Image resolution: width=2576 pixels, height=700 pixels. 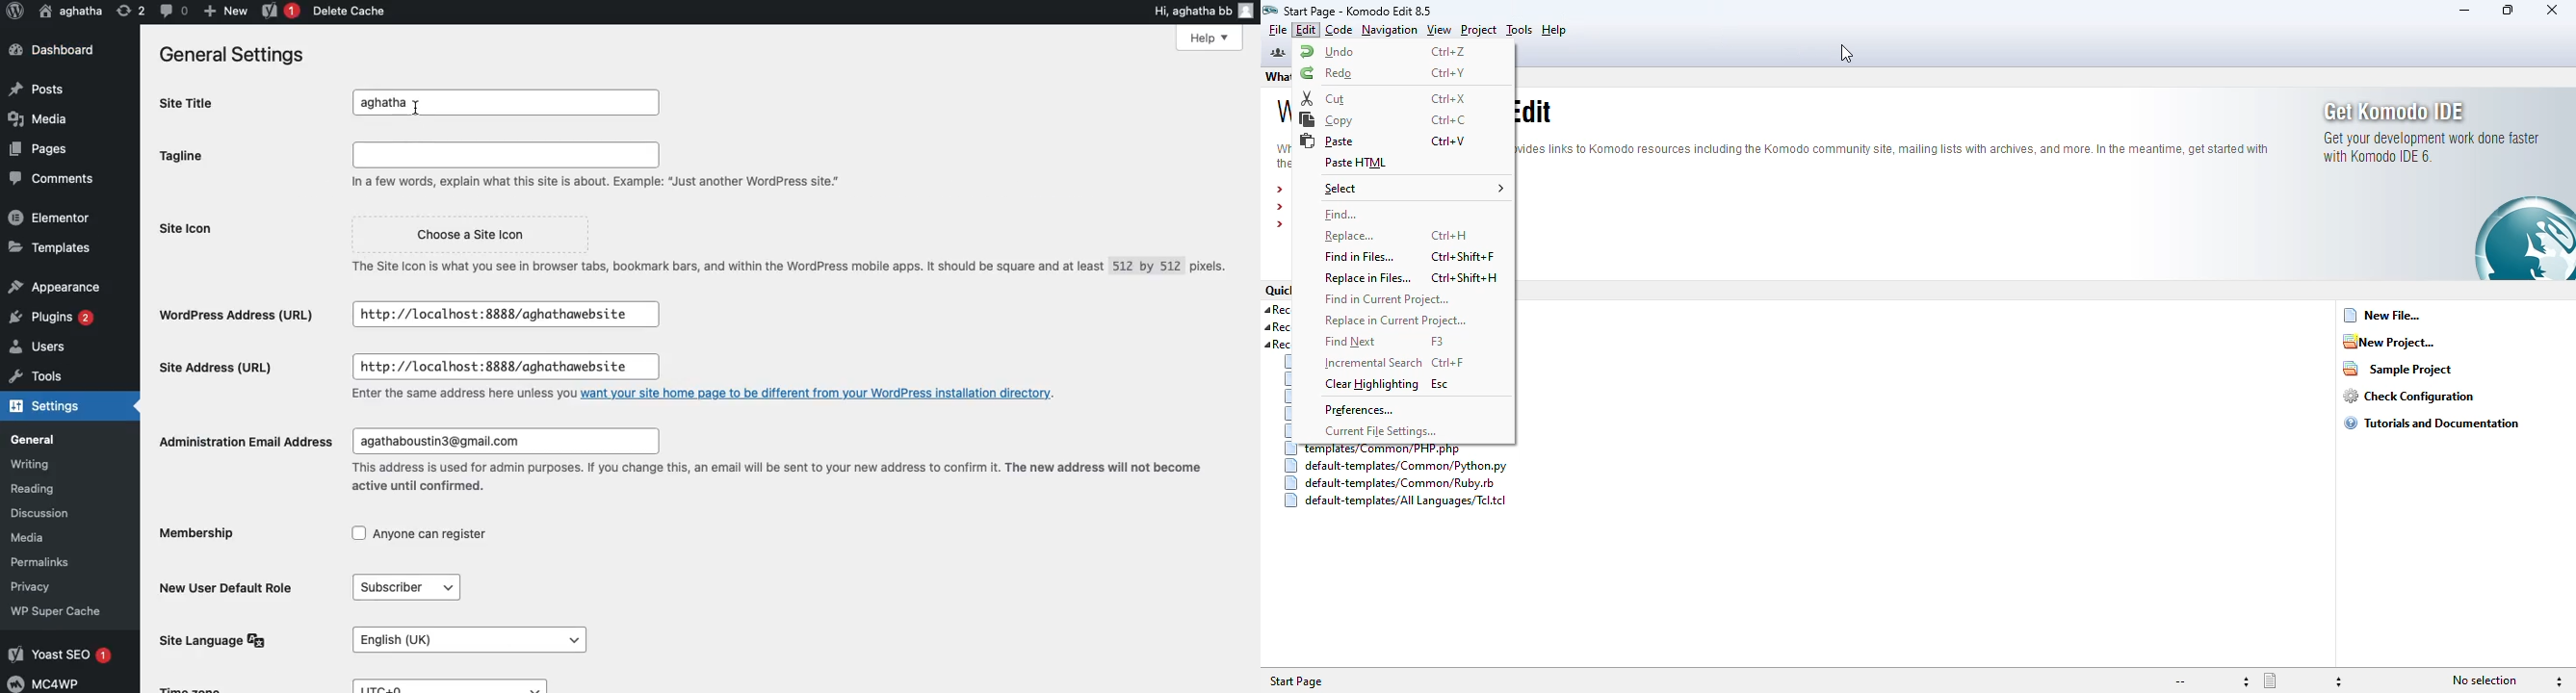 I want to click on Revision, so click(x=131, y=12).